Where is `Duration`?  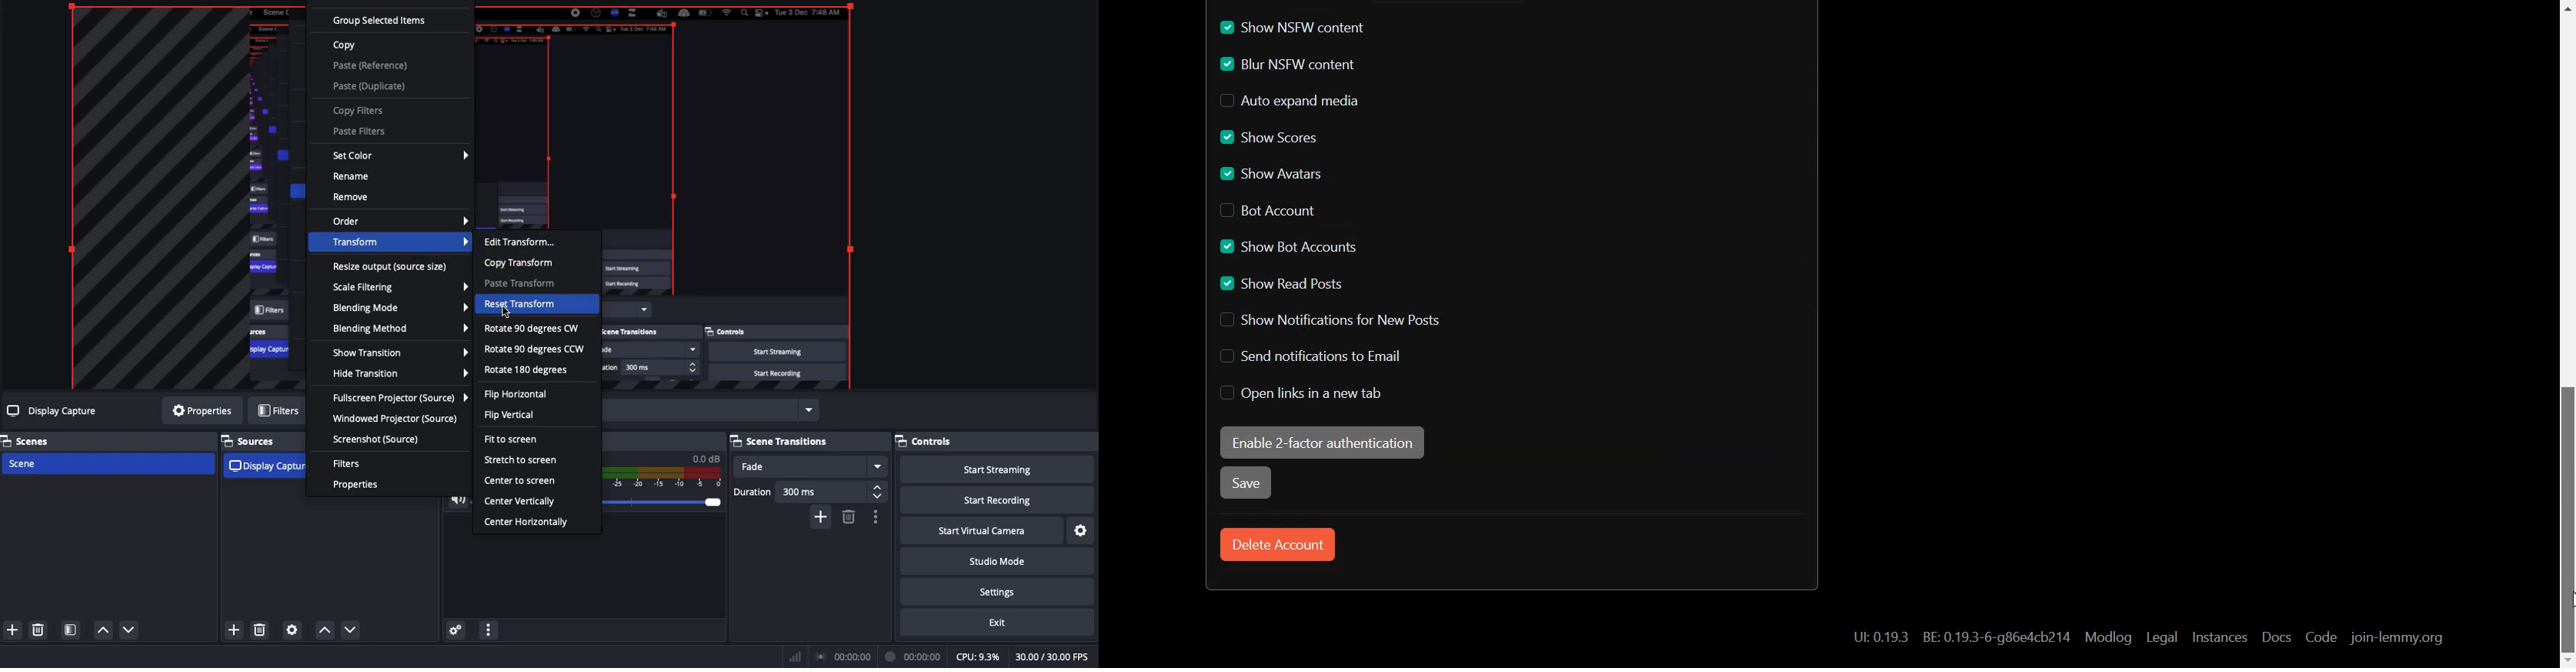
Duration is located at coordinates (808, 492).